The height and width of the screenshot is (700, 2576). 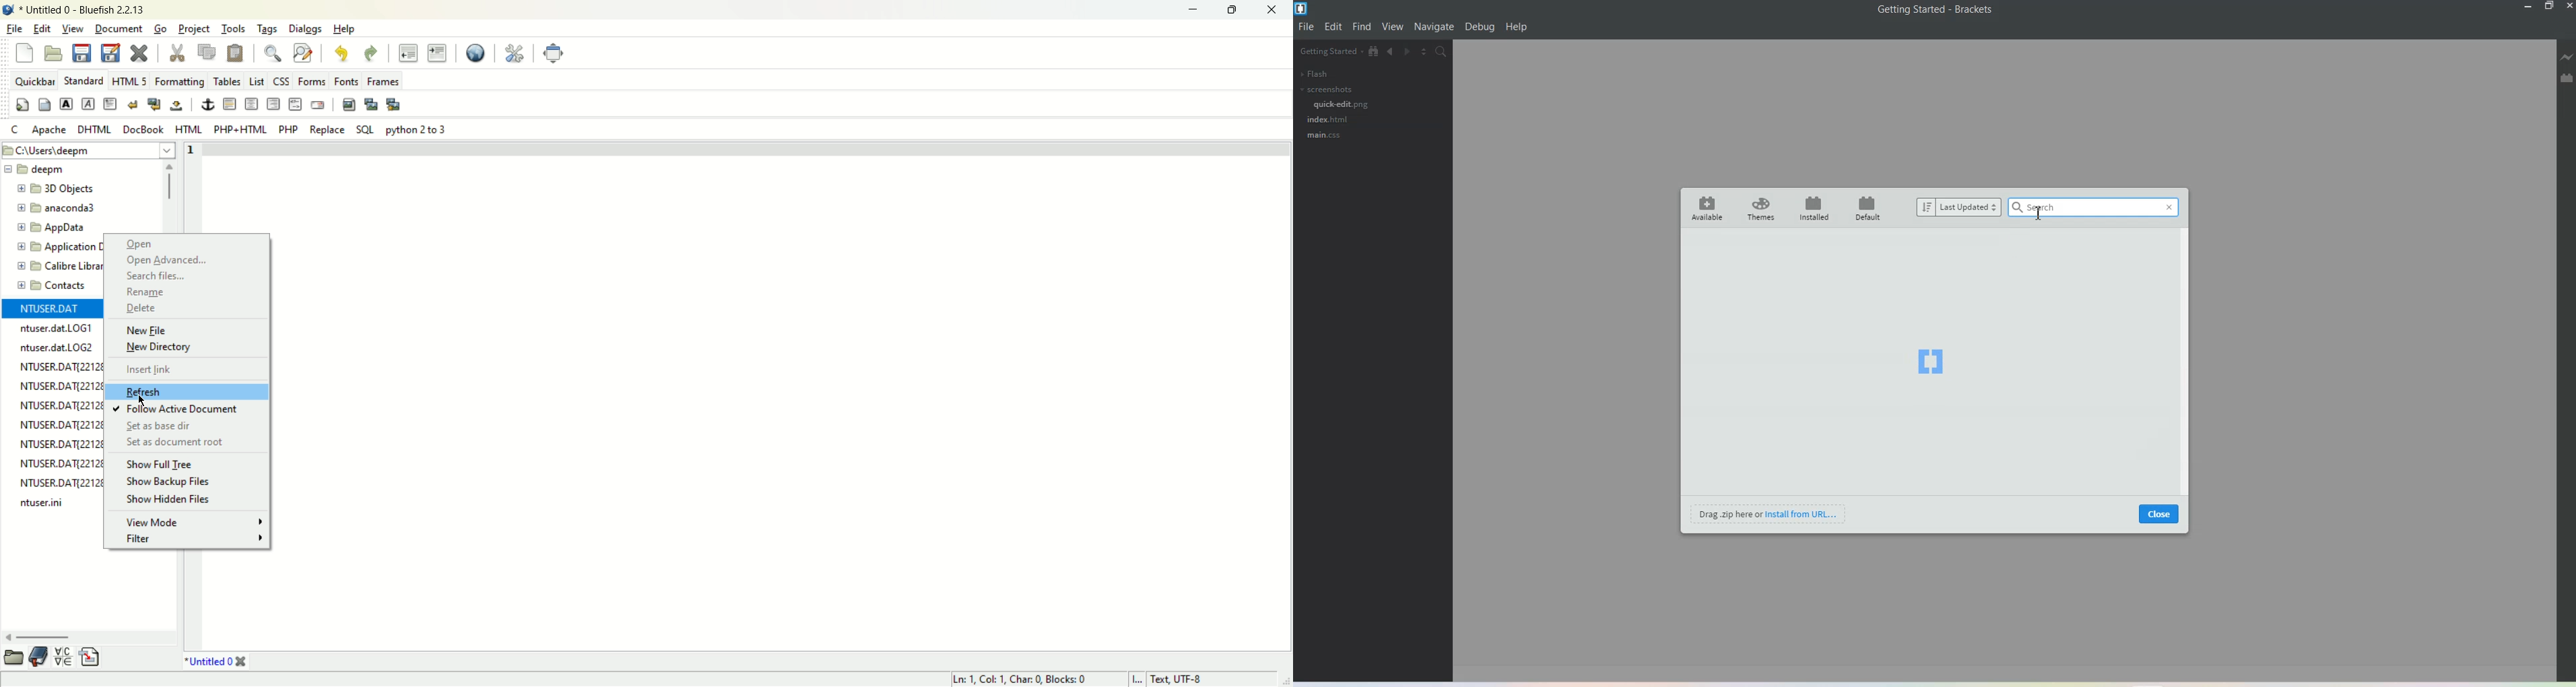 What do you see at coordinates (227, 81) in the screenshot?
I see `tables` at bounding box center [227, 81].